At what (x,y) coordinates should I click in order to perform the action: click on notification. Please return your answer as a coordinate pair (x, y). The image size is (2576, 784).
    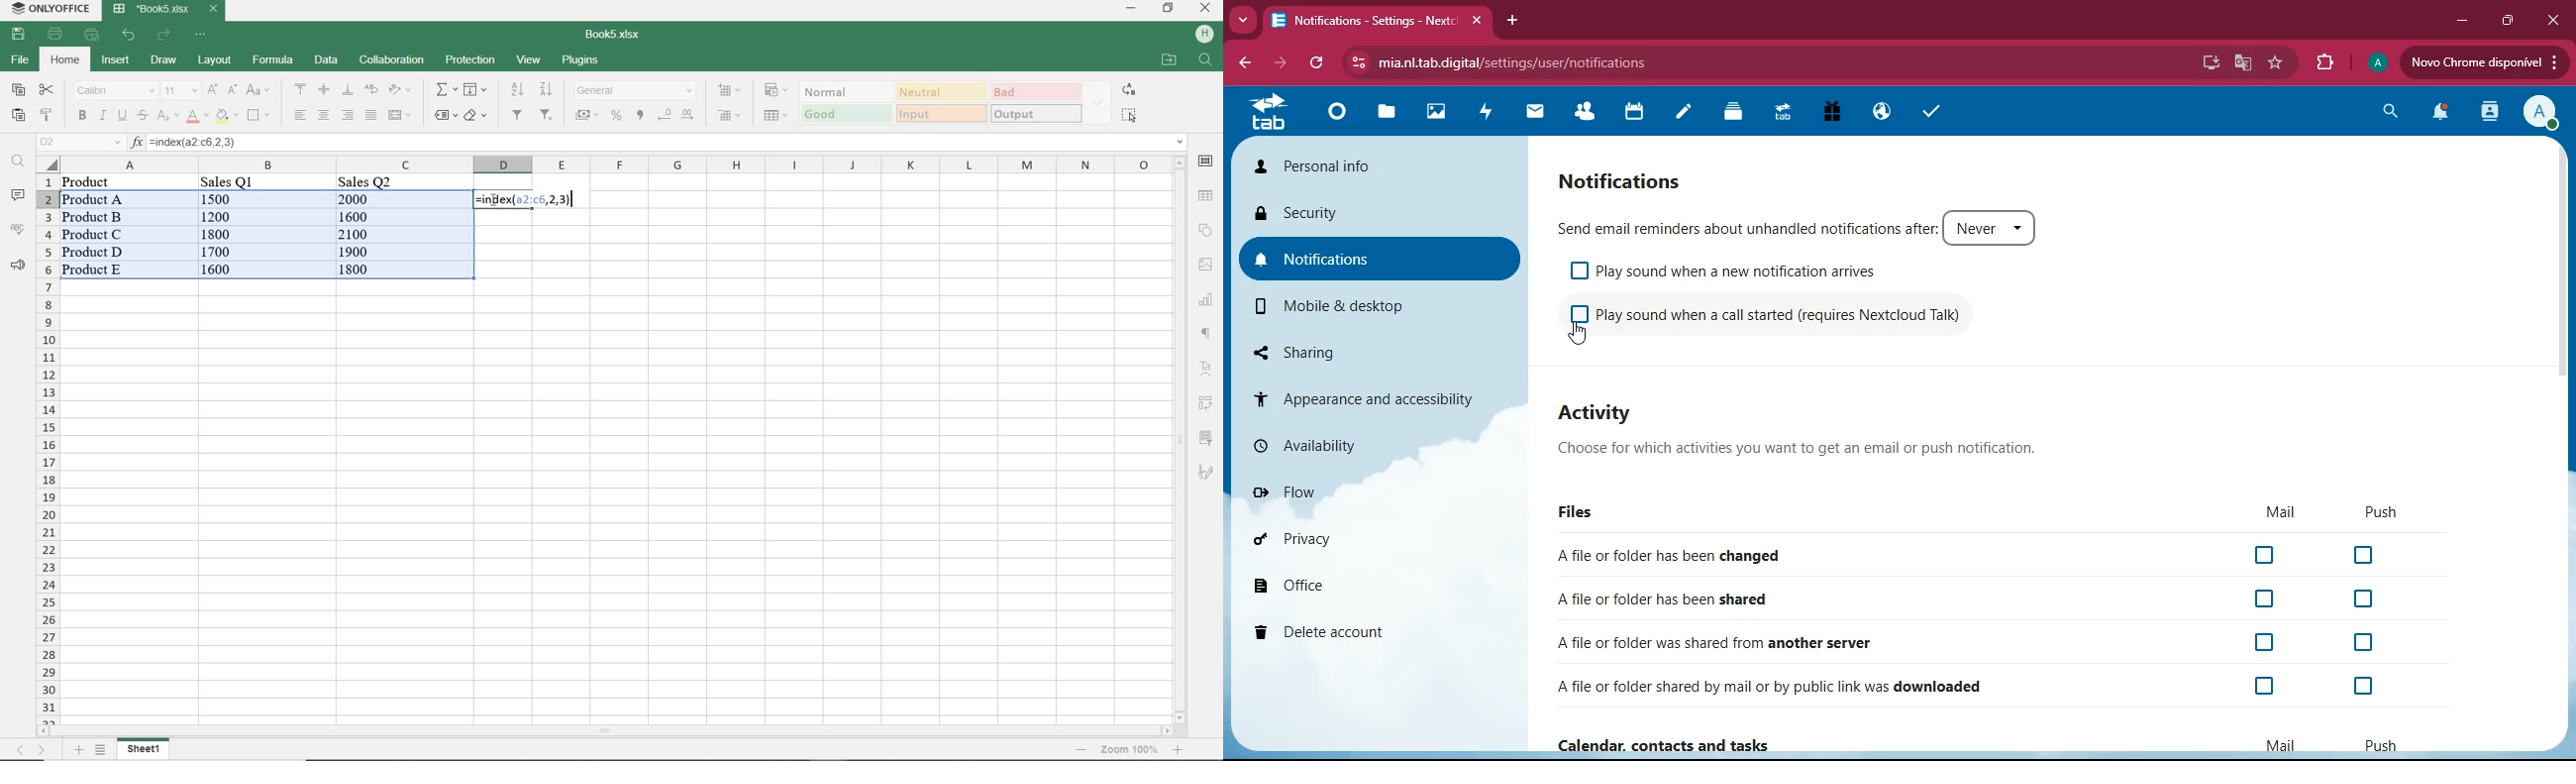
    Looking at the image, I should click on (1625, 176).